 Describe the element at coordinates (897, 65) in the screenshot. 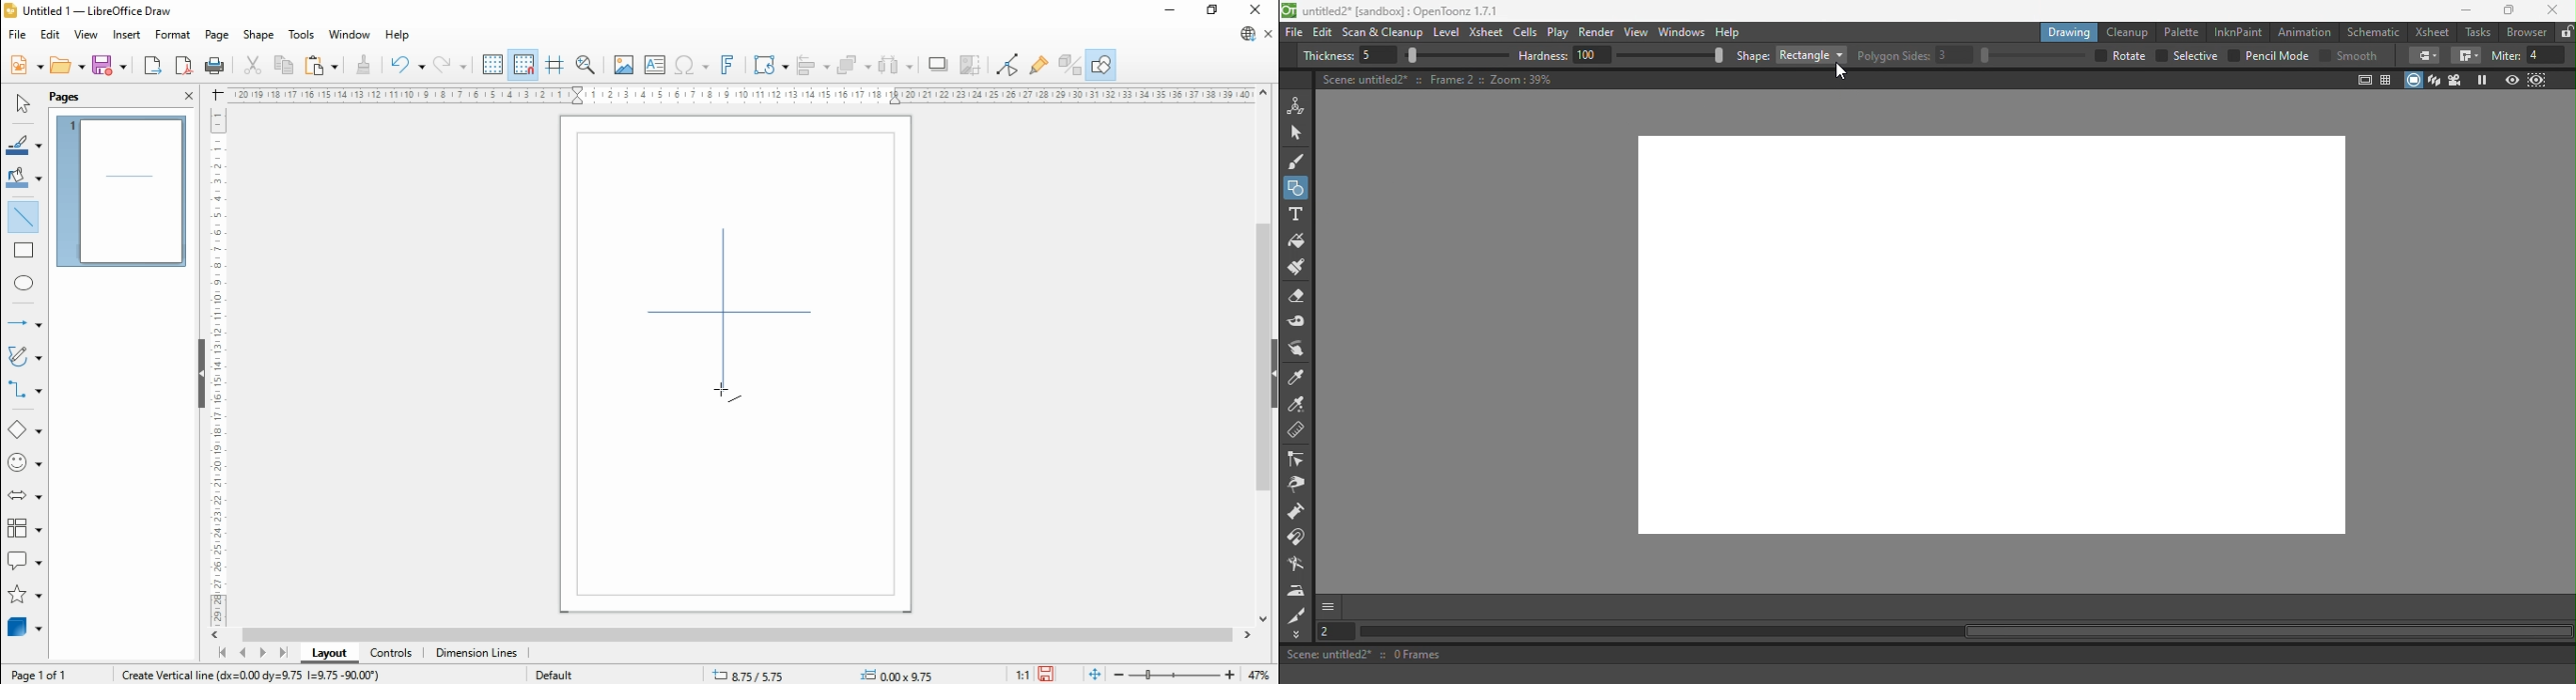

I see `select at least three objects to distribute` at that location.